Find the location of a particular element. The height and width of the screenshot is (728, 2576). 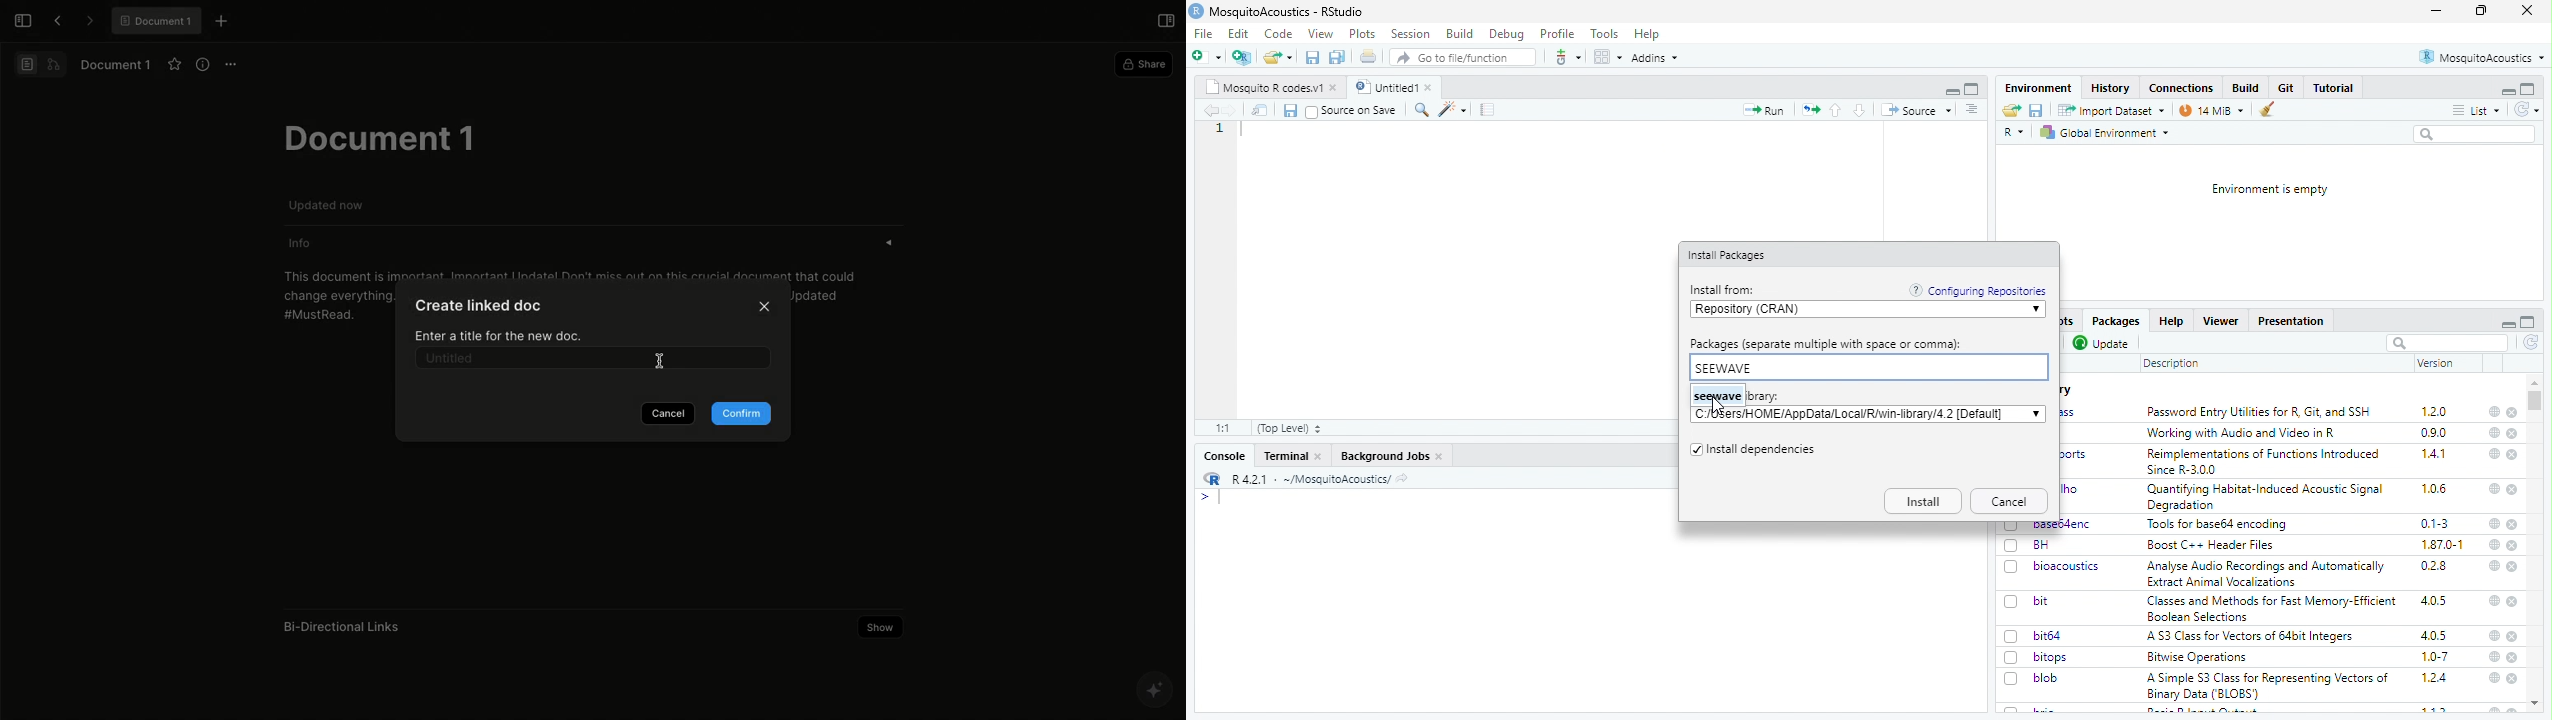

bitops is located at coordinates (2052, 657).